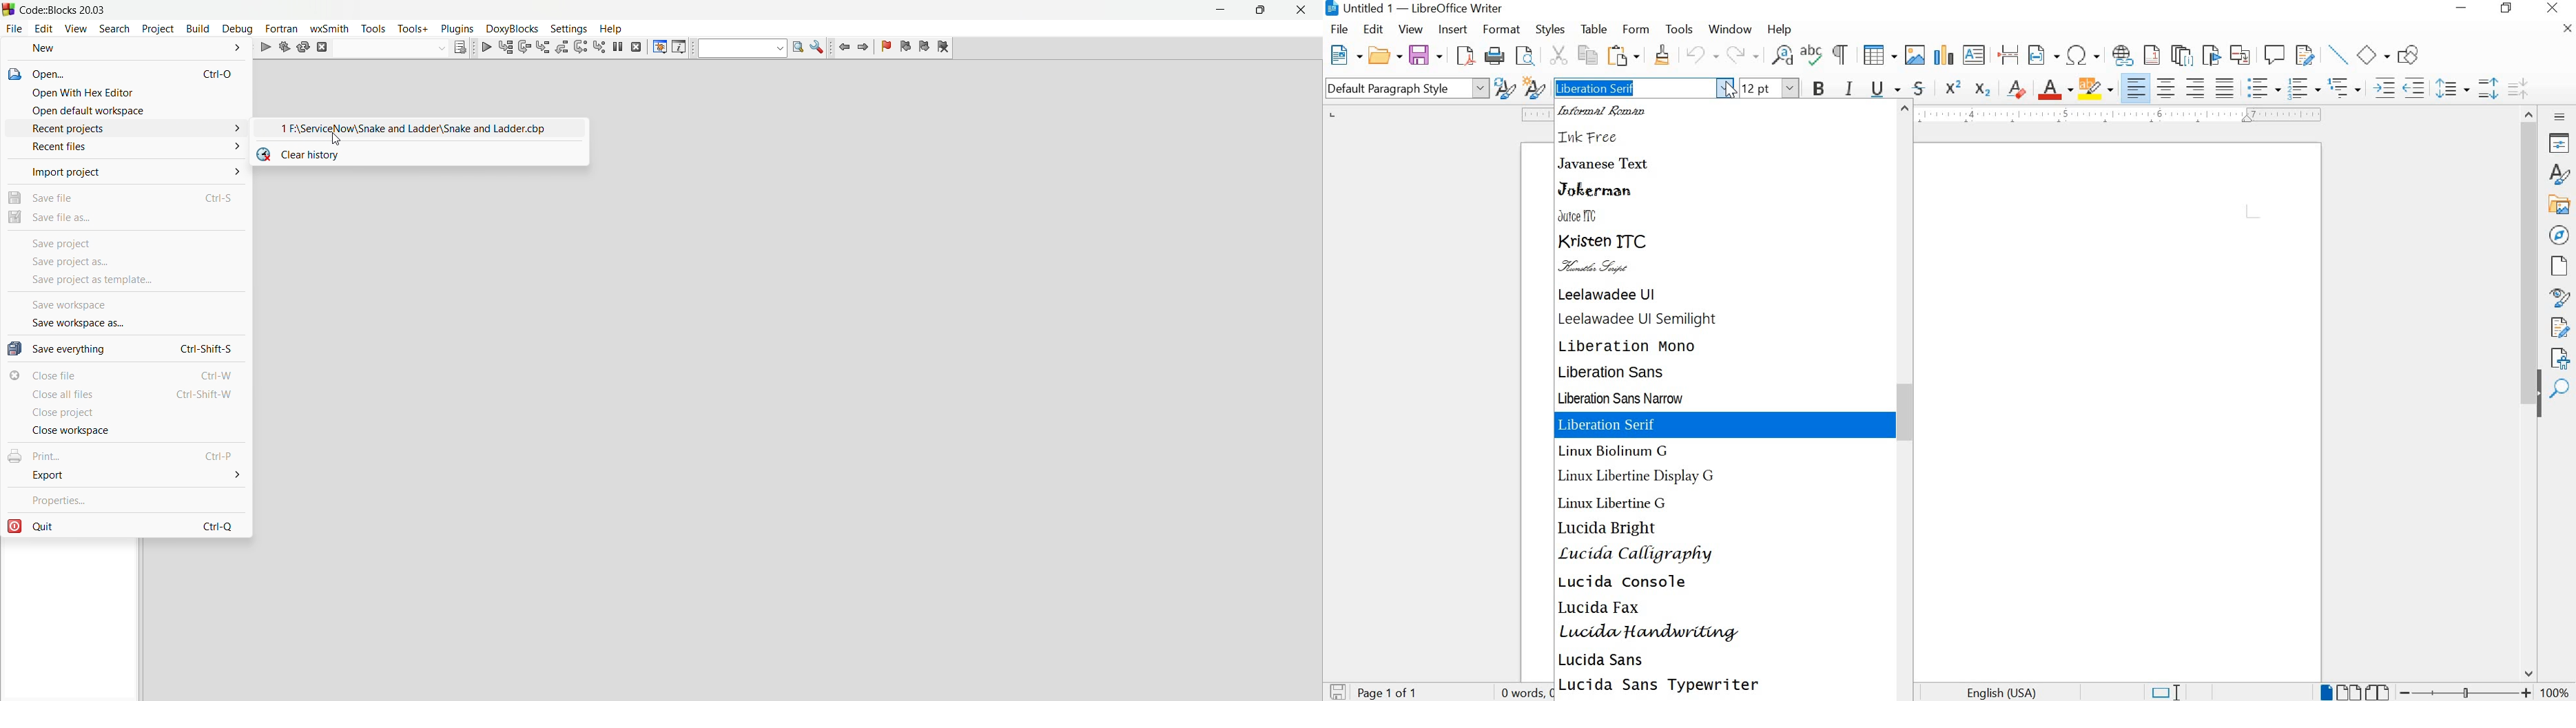 Image resolution: width=2576 pixels, height=728 pixels. I want to click on export, so click(125, 476).